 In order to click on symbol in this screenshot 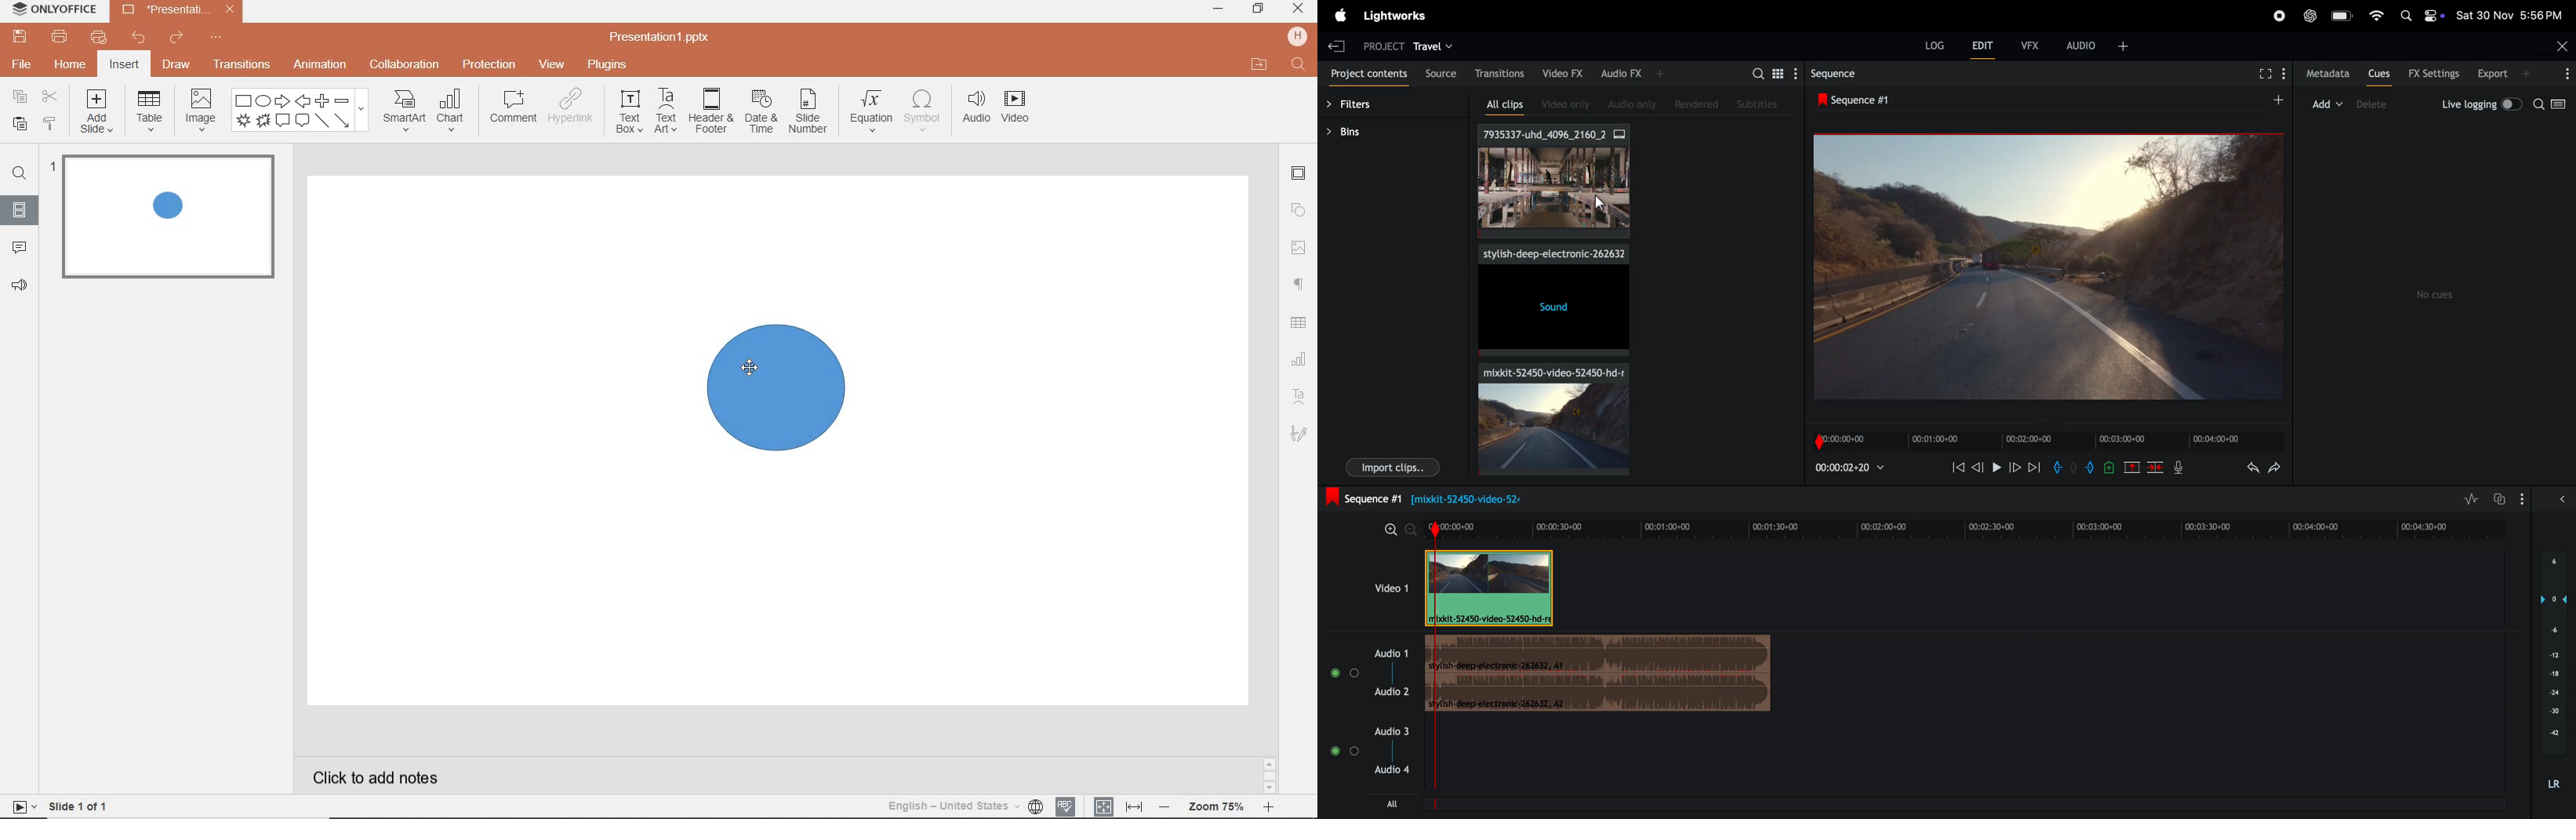, I will do `click(921, 111)`.